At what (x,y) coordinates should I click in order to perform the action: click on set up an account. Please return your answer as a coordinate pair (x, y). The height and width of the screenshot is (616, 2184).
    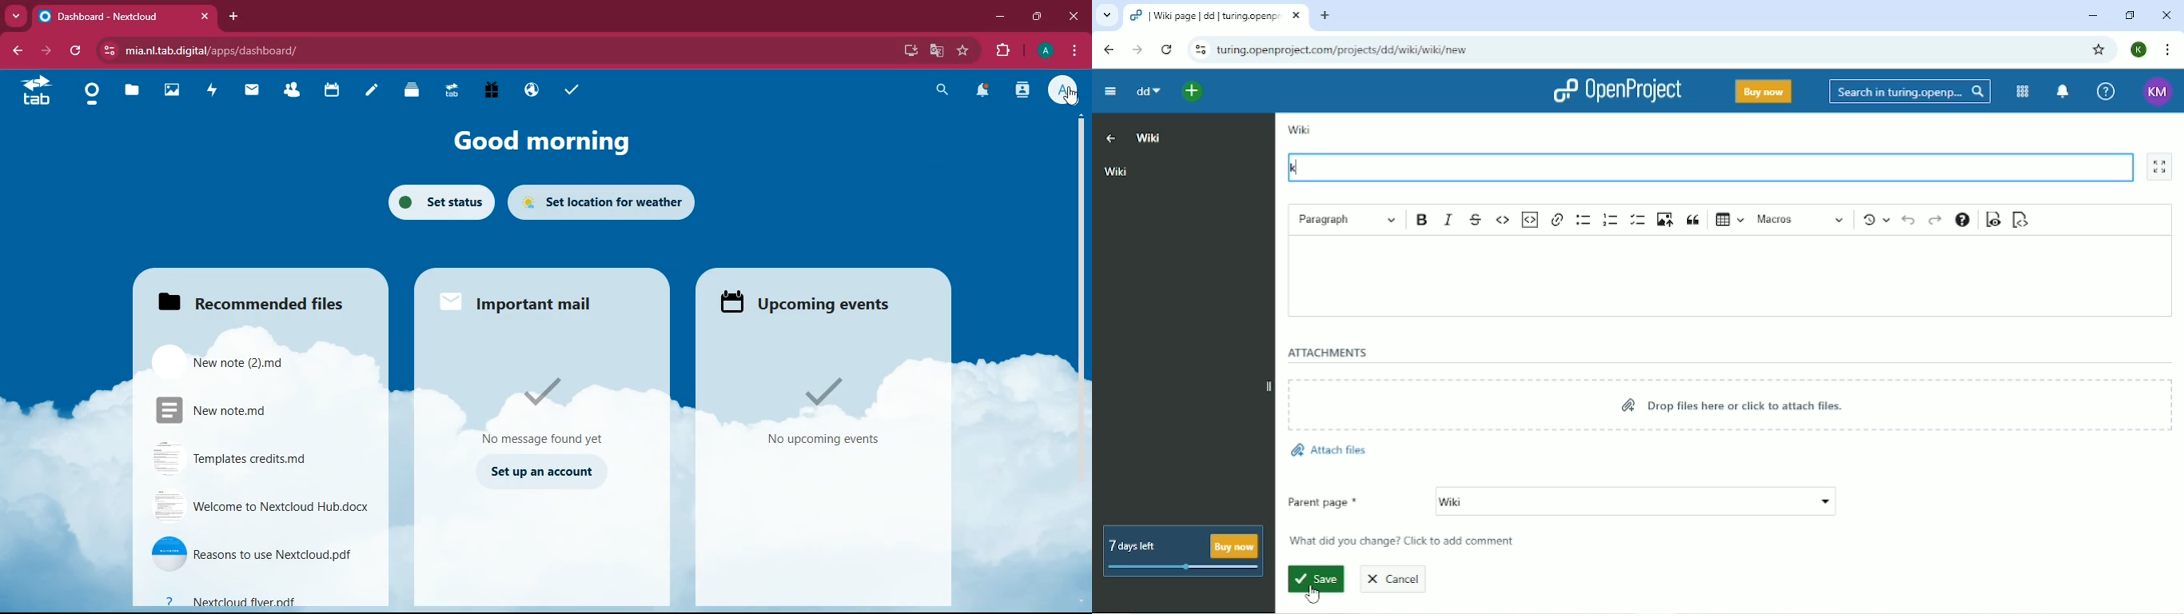
    Looking at the image, I should click on (540, 472).